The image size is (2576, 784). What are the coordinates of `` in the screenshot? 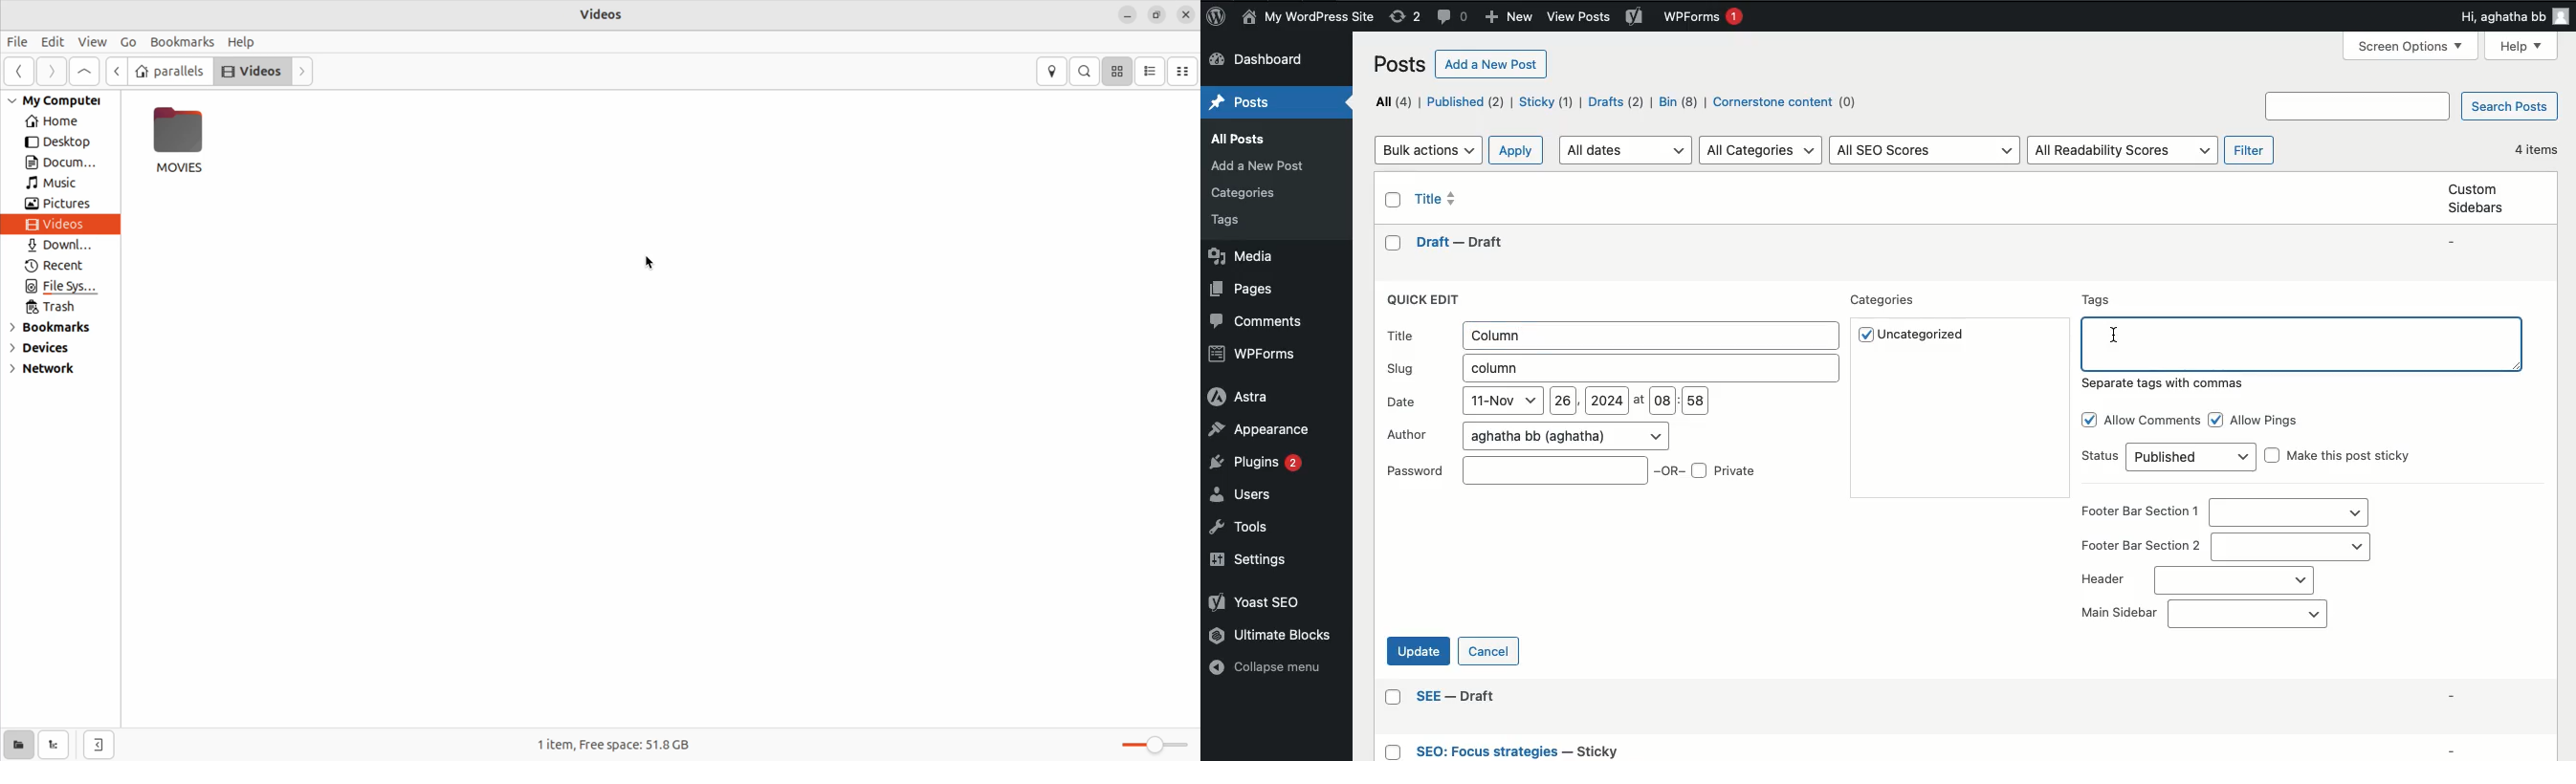 It's located at (1243, 195).